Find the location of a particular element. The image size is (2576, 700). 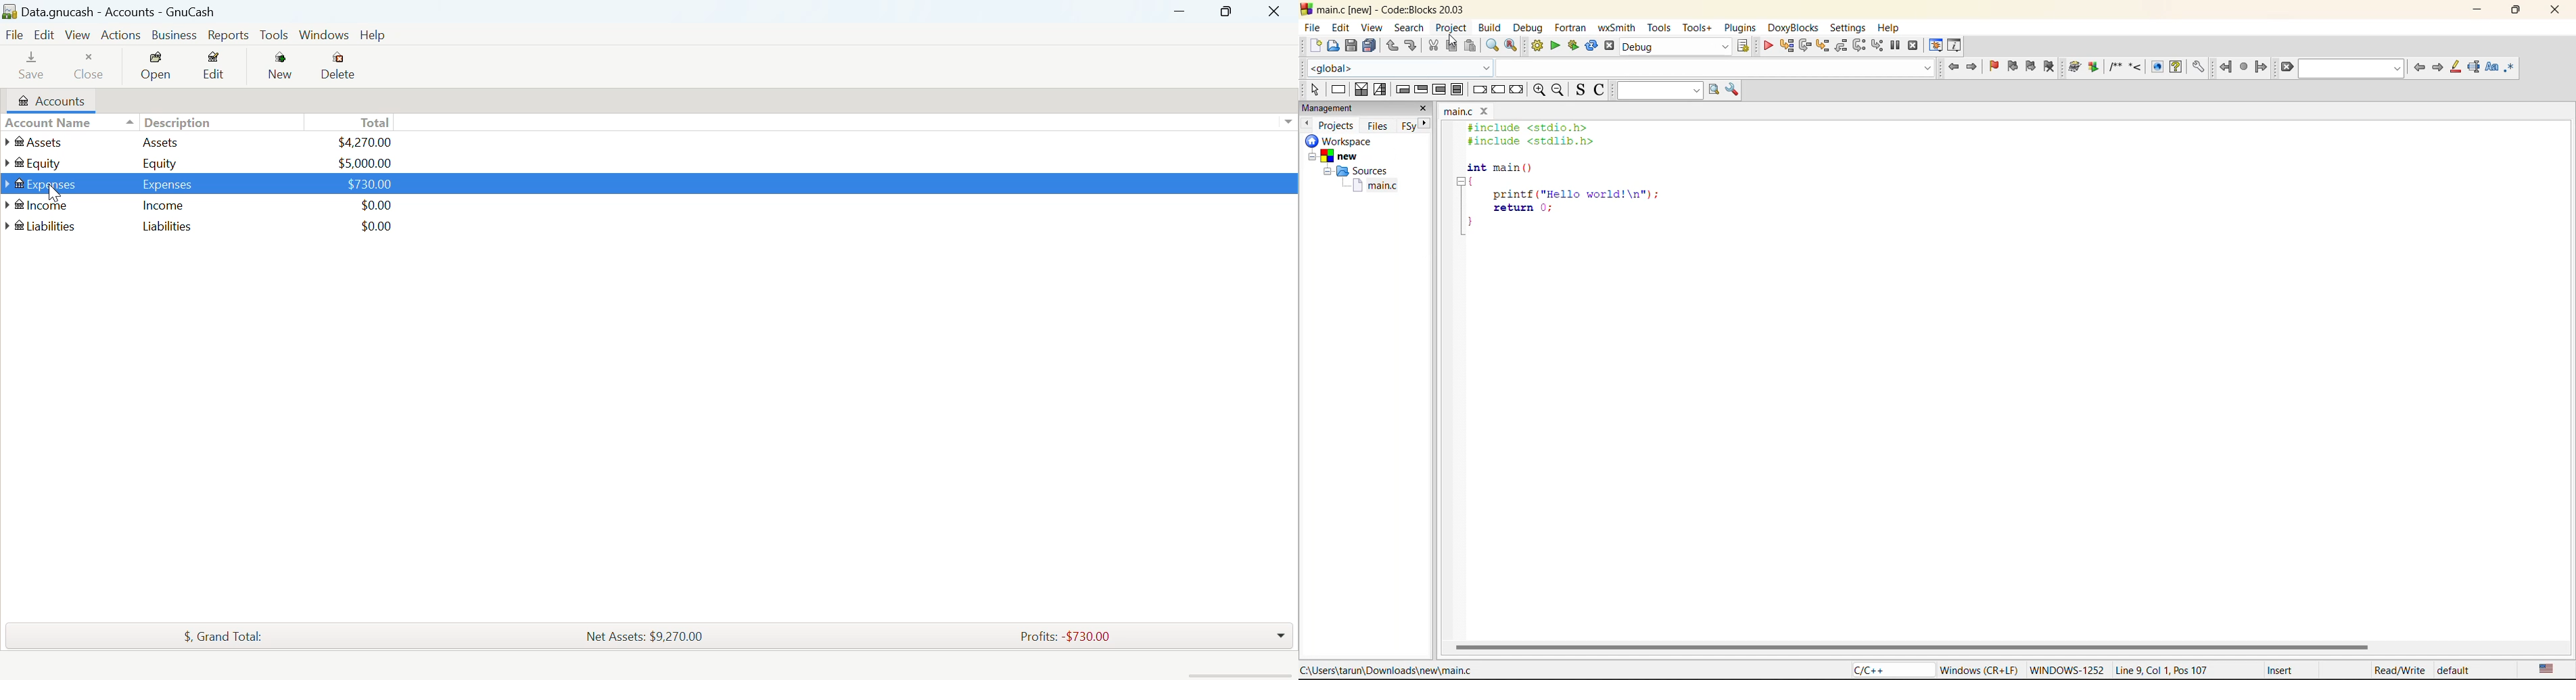

horizontal scroll bar is located at coordinates (1913, 646).